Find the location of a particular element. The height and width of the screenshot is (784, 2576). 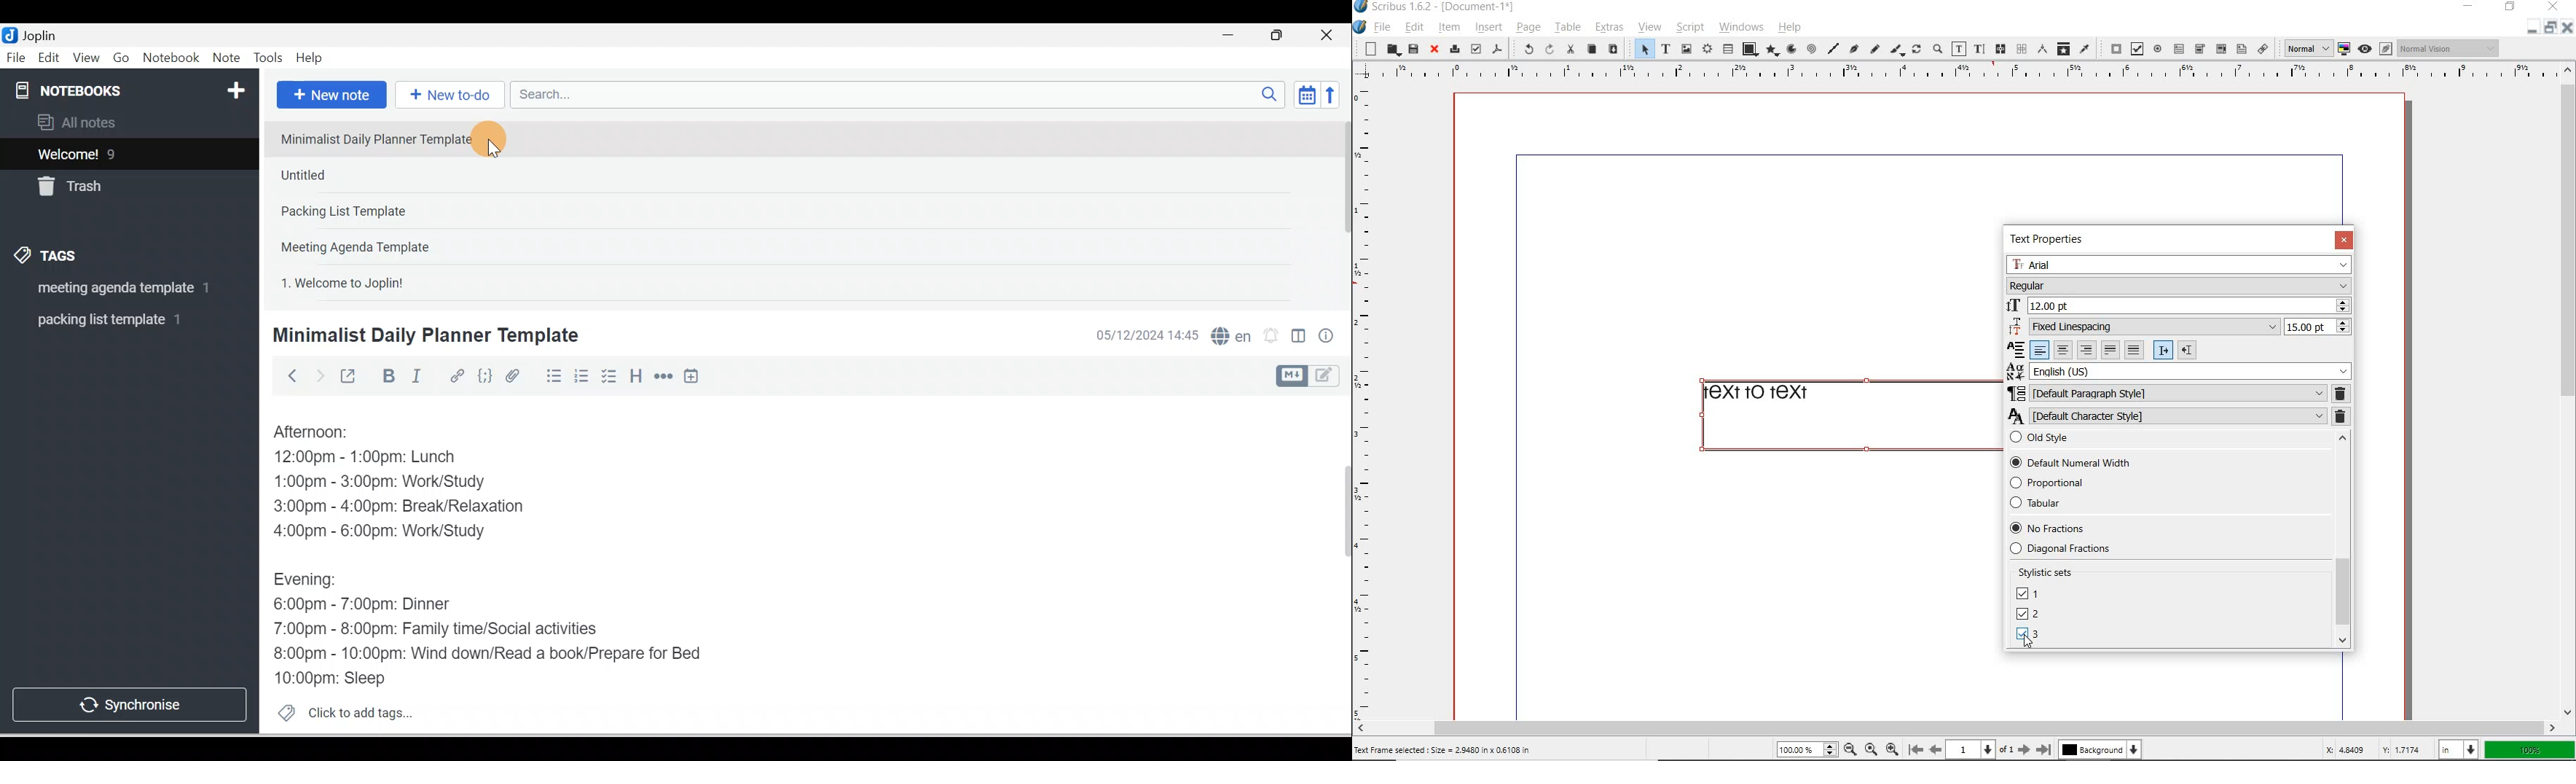

Text annotation is located at coordinates (2241, 50).